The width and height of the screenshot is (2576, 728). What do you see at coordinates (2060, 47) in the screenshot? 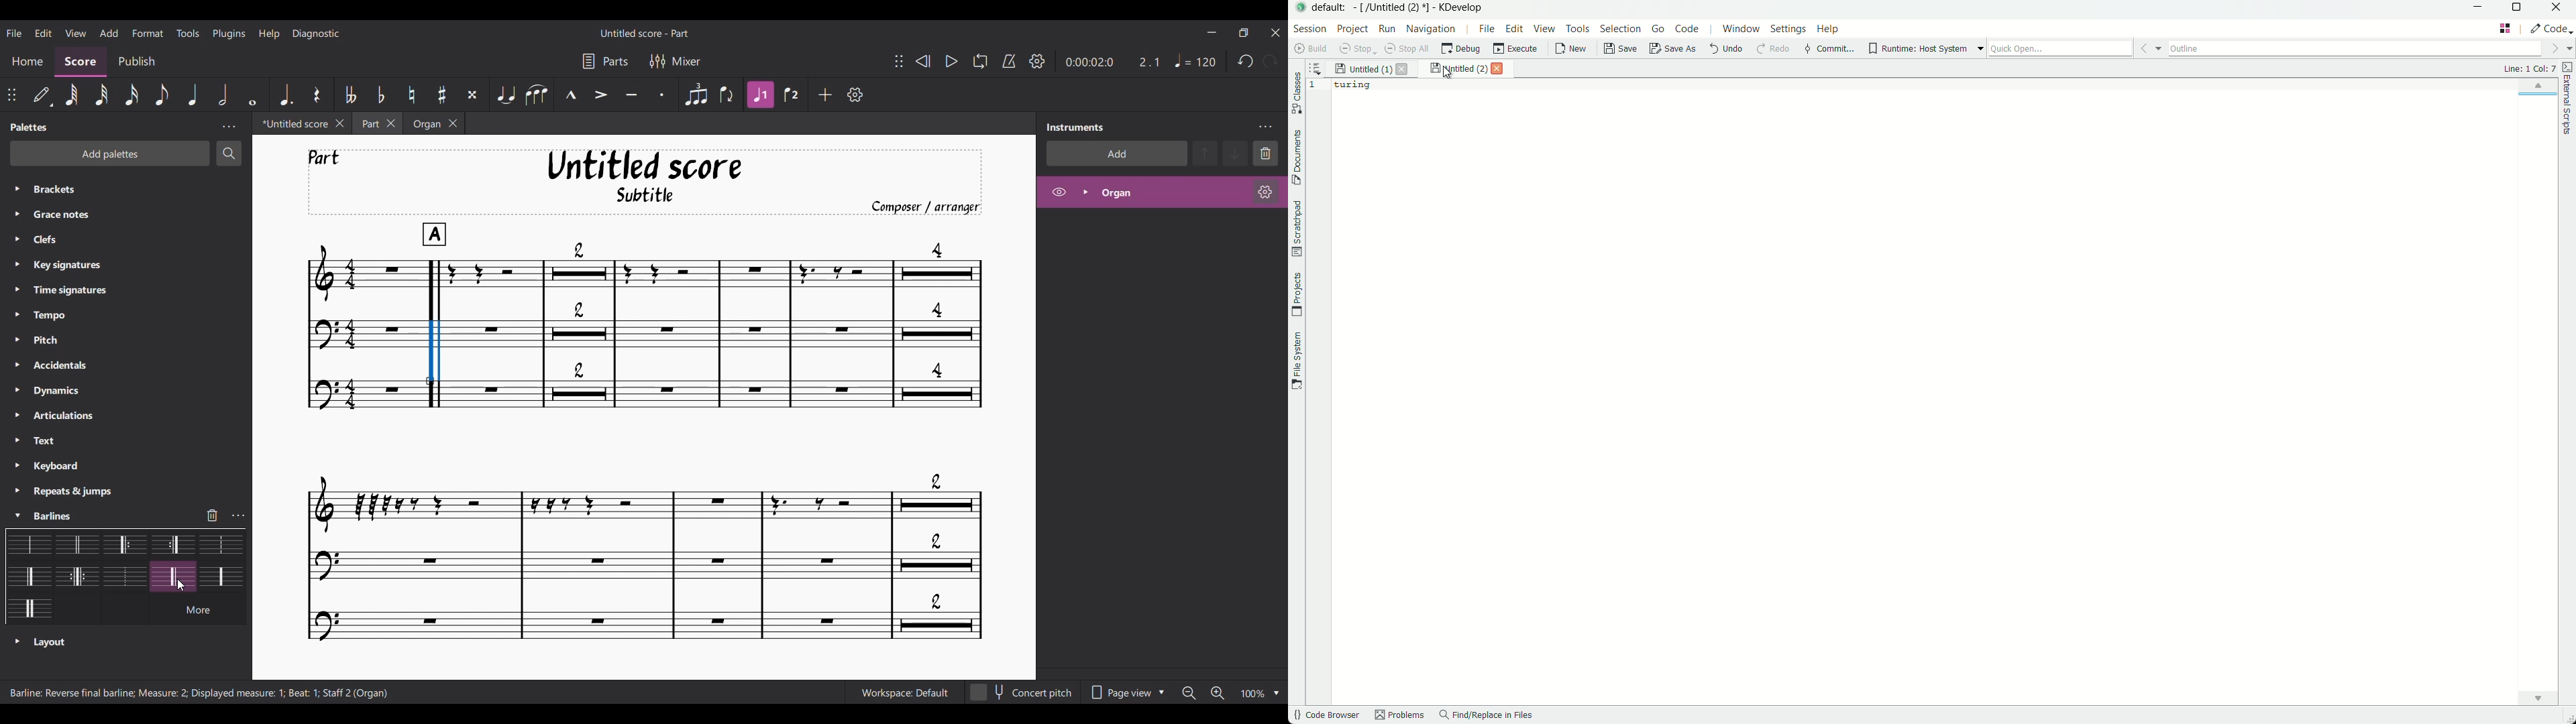
I see `quick open` at bounding box center [2060, 47].